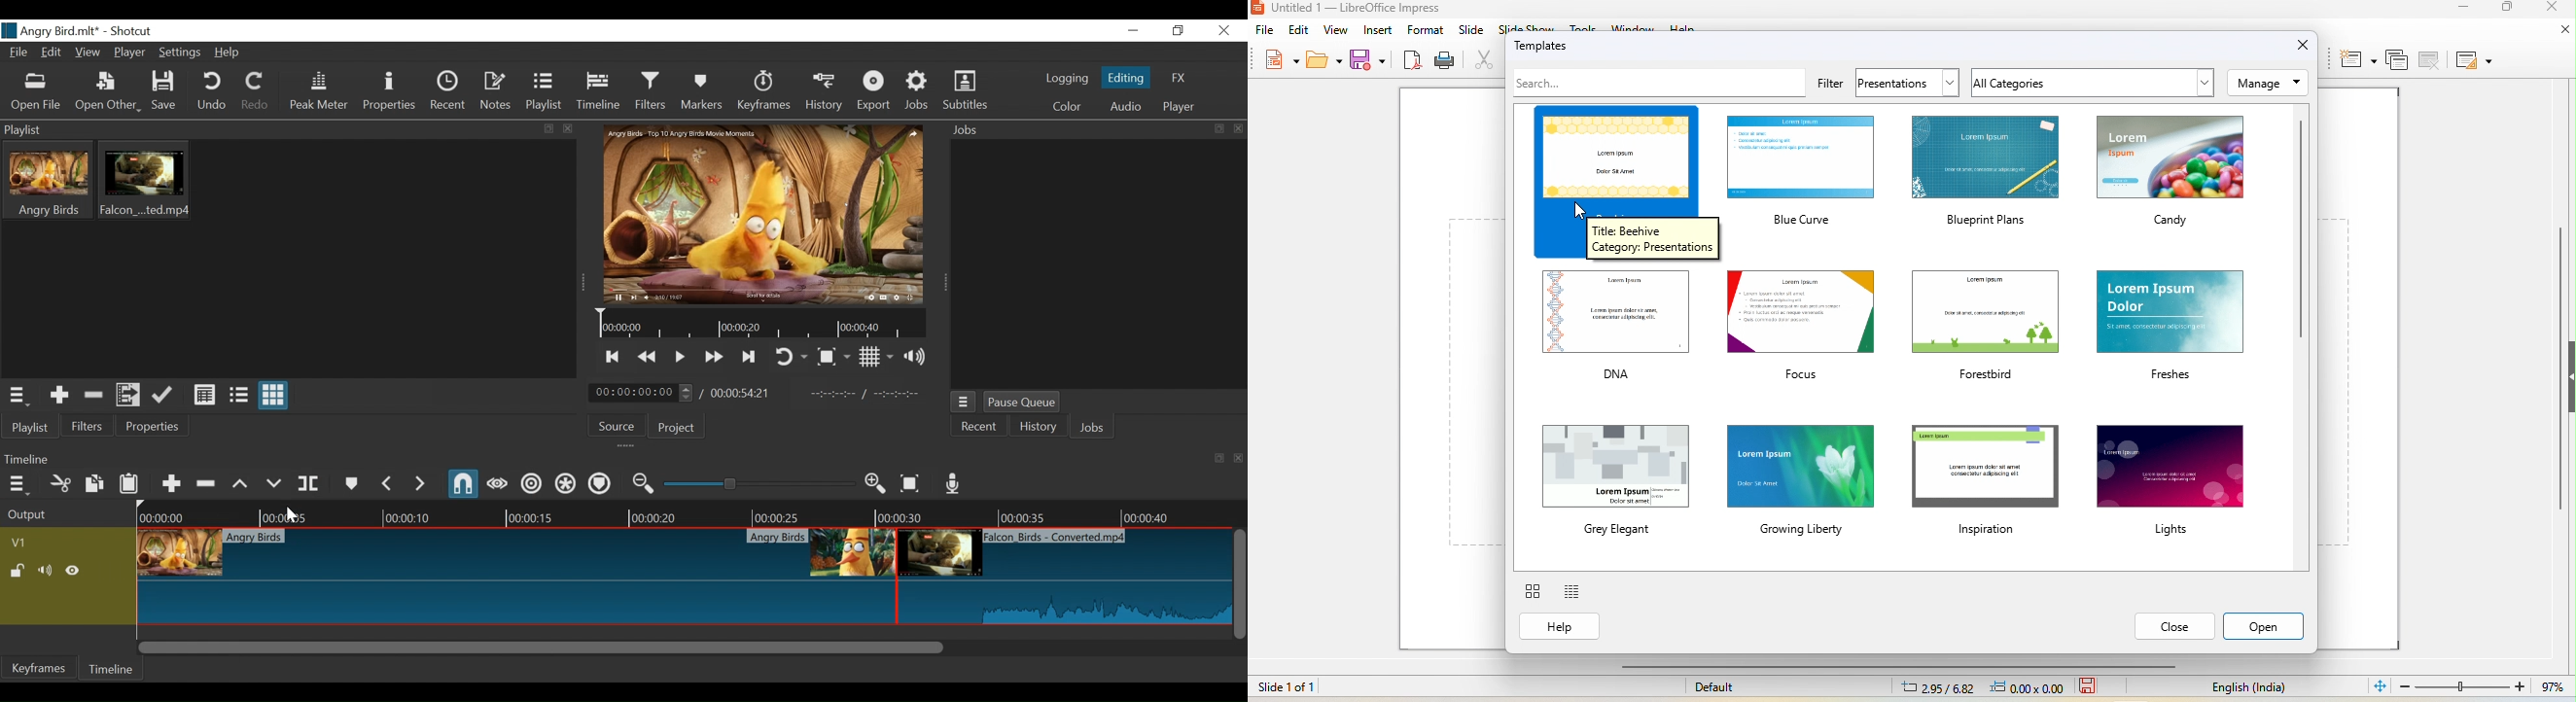 This screenshot has height=728, width=2576. What do you see at coordinates (240, 484) in the screenshot?
I see `lift` at bounding box center [240, 484].